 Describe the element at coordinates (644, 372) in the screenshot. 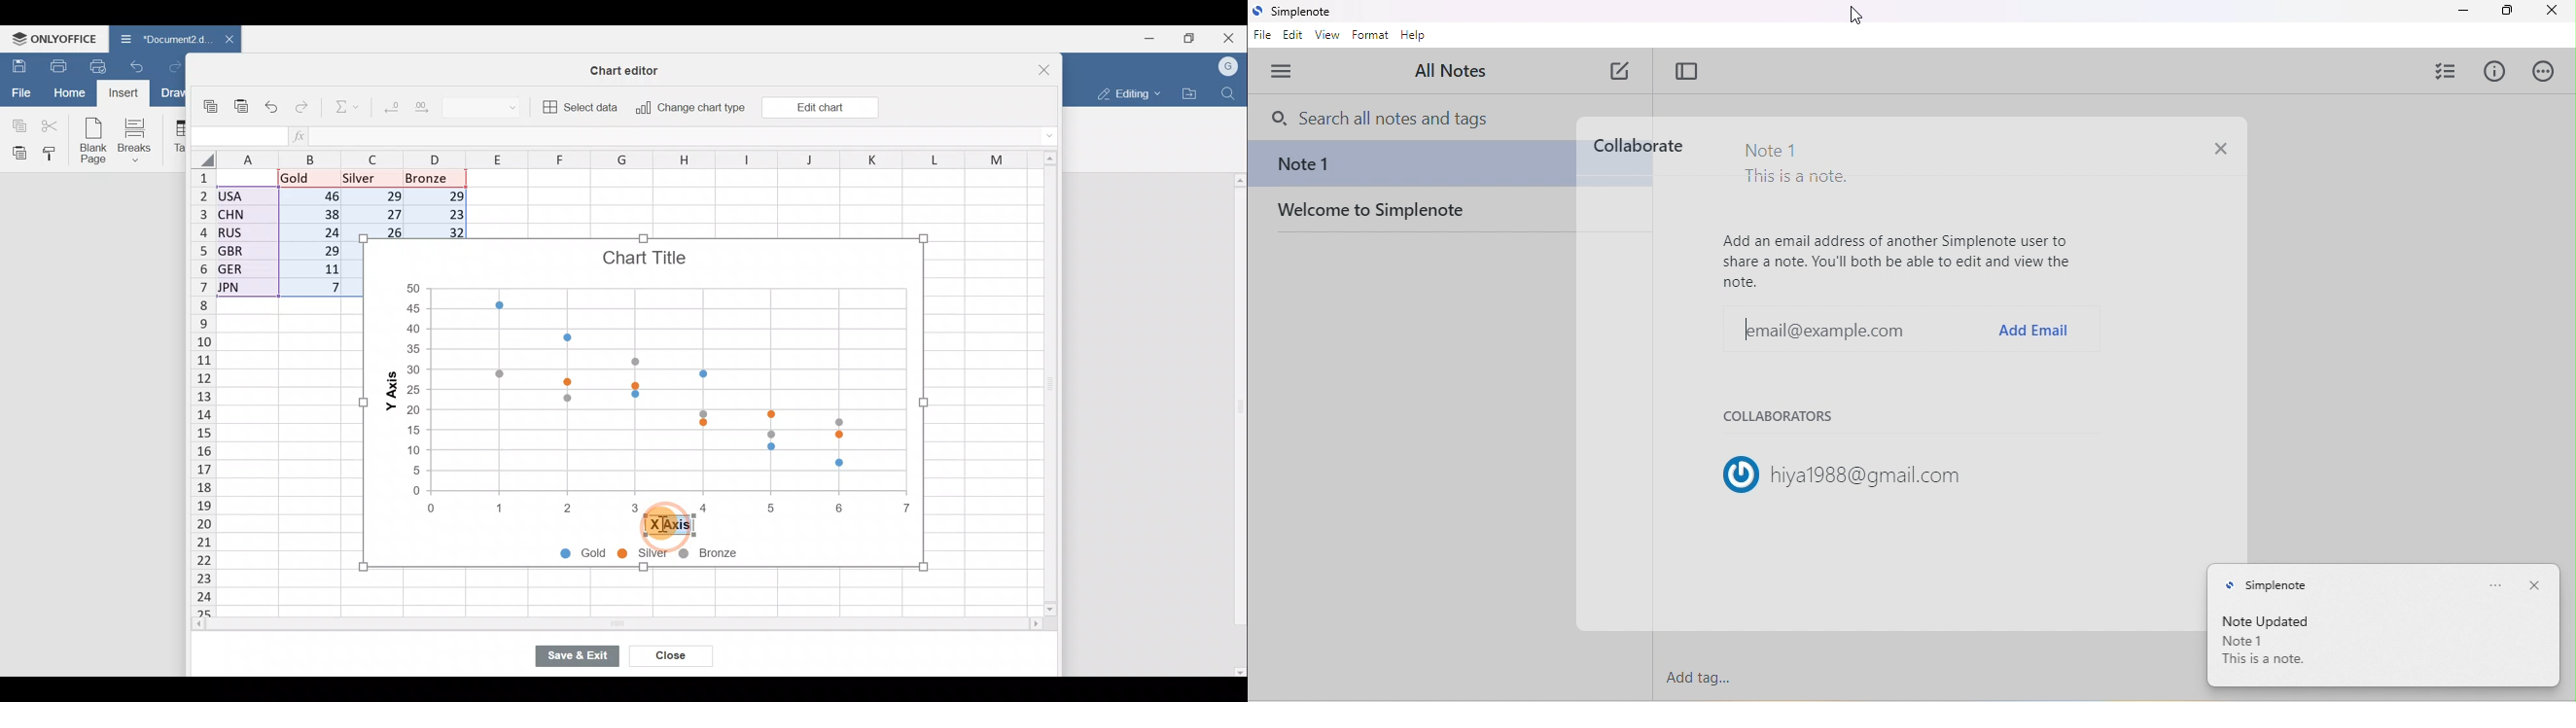

I see `Chart image` at that location.